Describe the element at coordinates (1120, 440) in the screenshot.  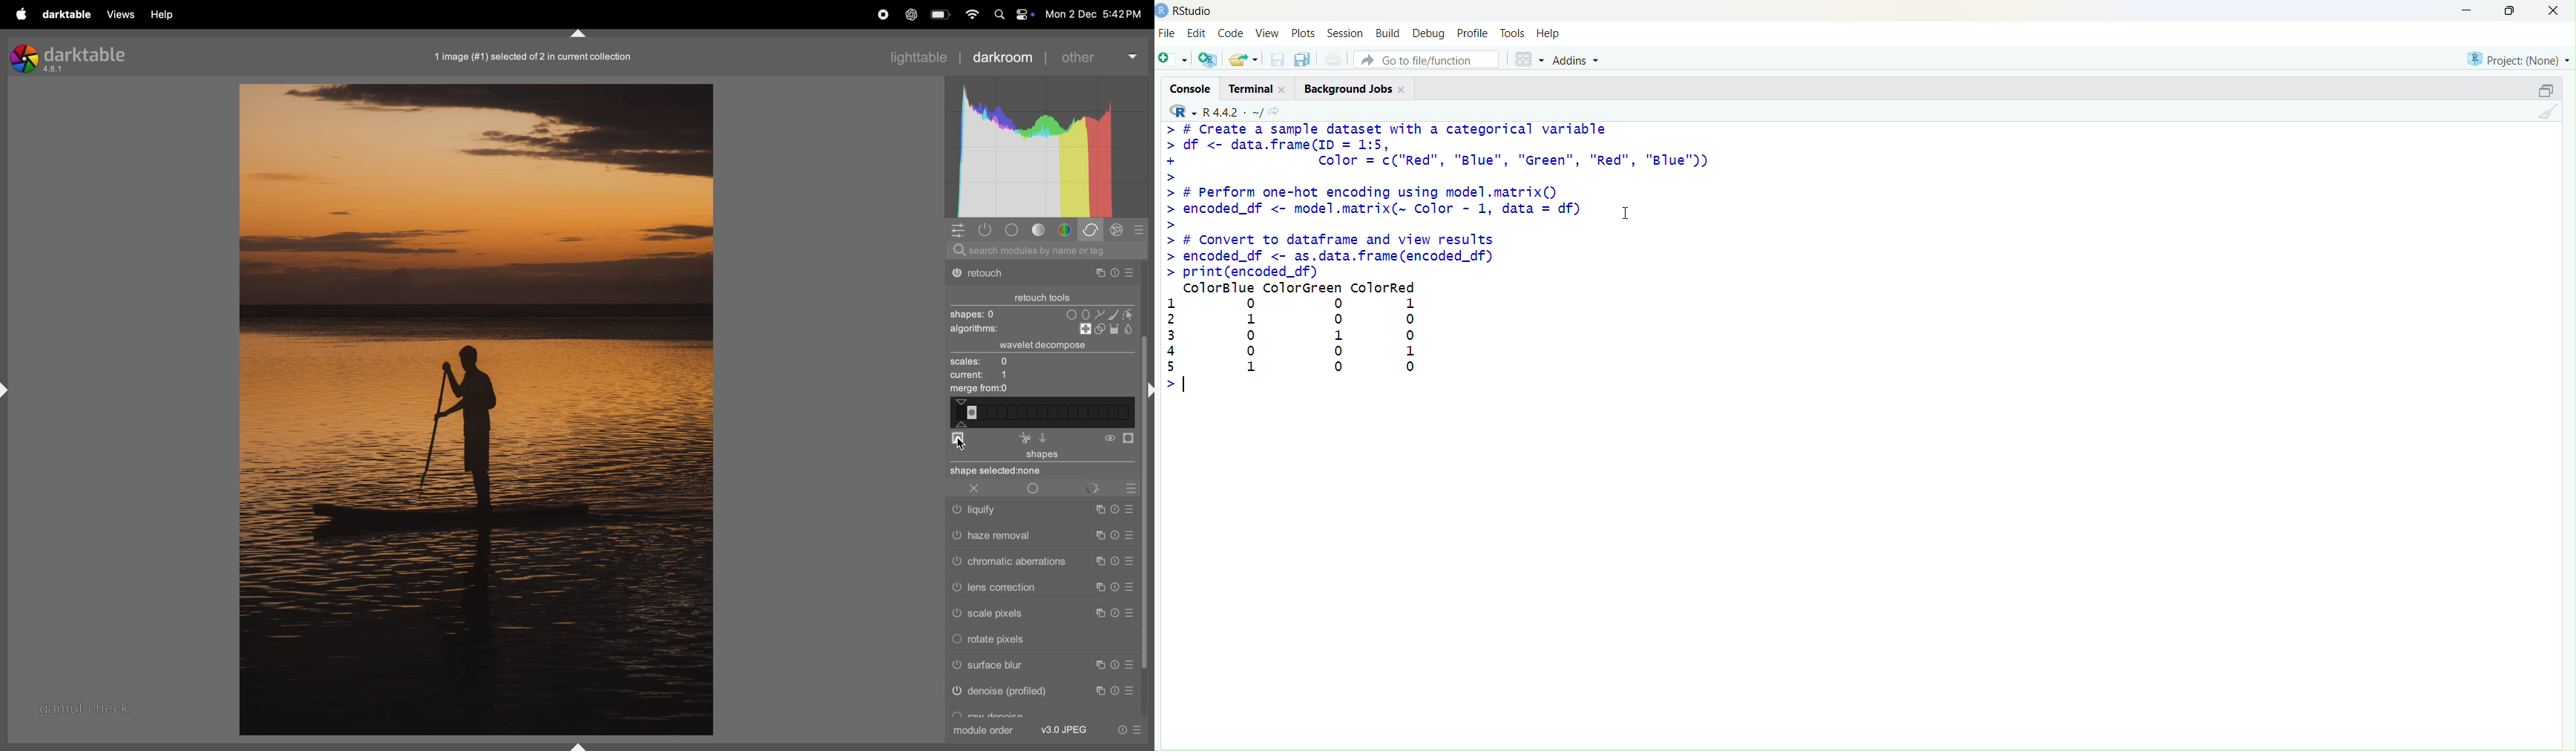
I see `displaymask` at that location.